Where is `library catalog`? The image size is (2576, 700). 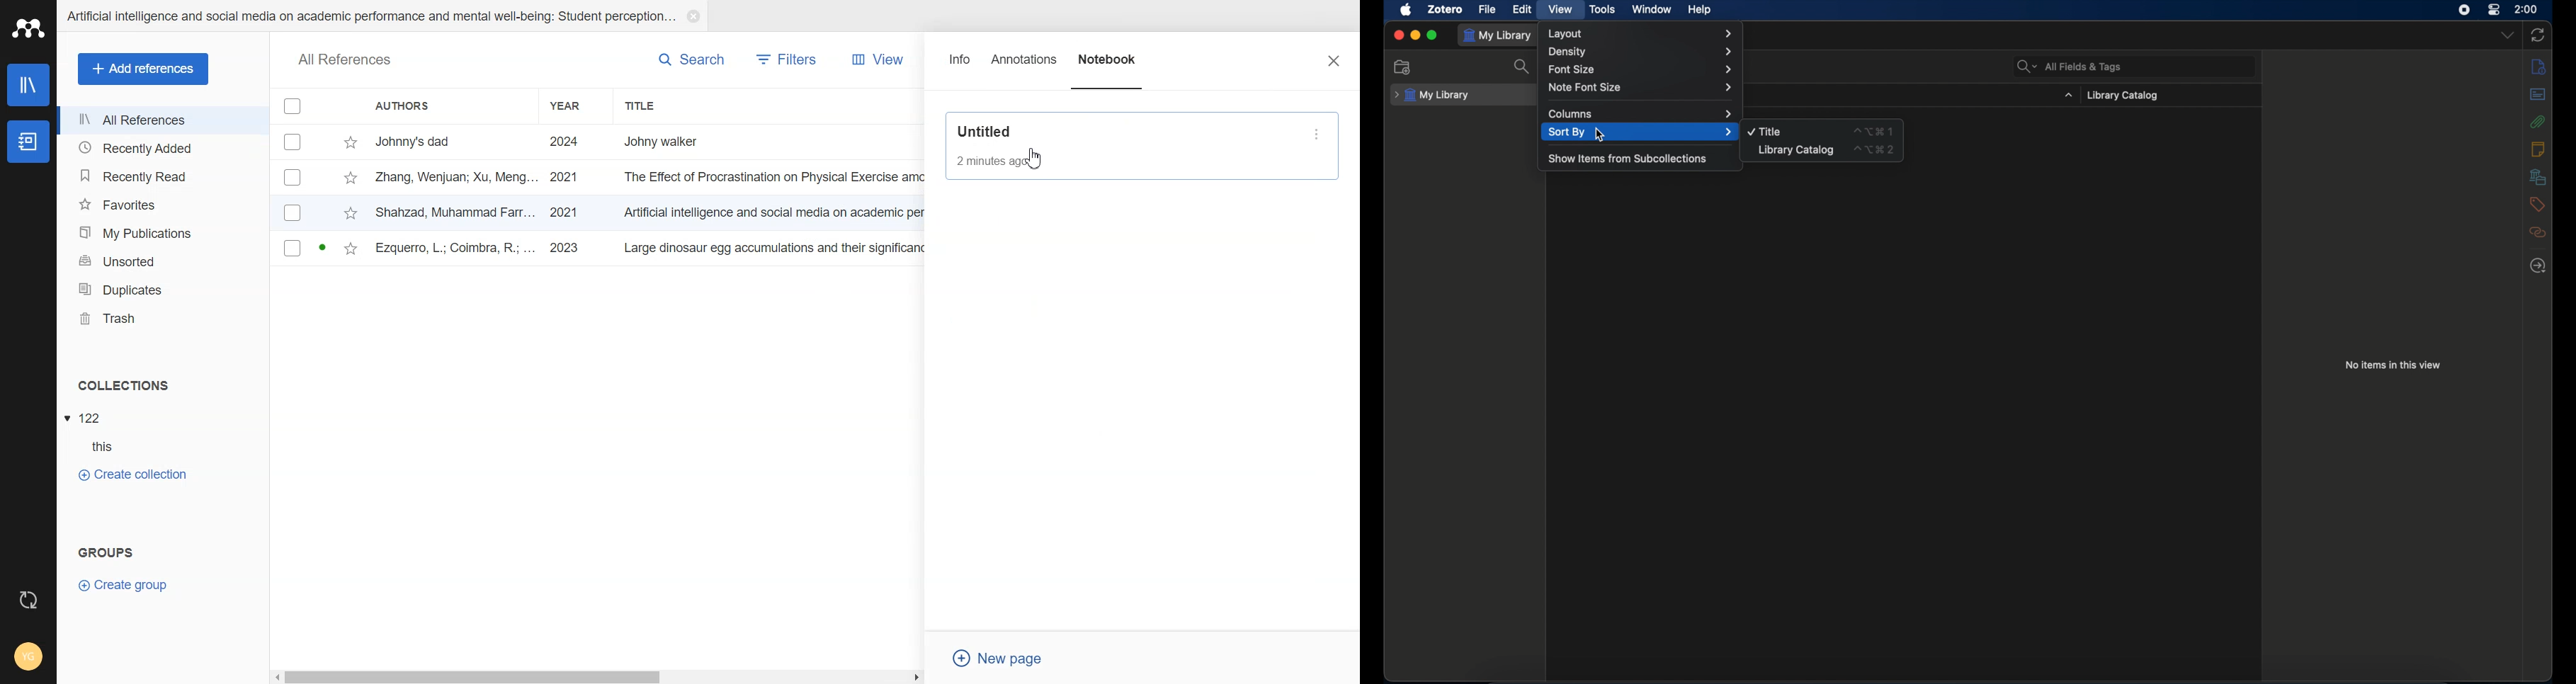
library catalog is located at coordinates (1796, 149).